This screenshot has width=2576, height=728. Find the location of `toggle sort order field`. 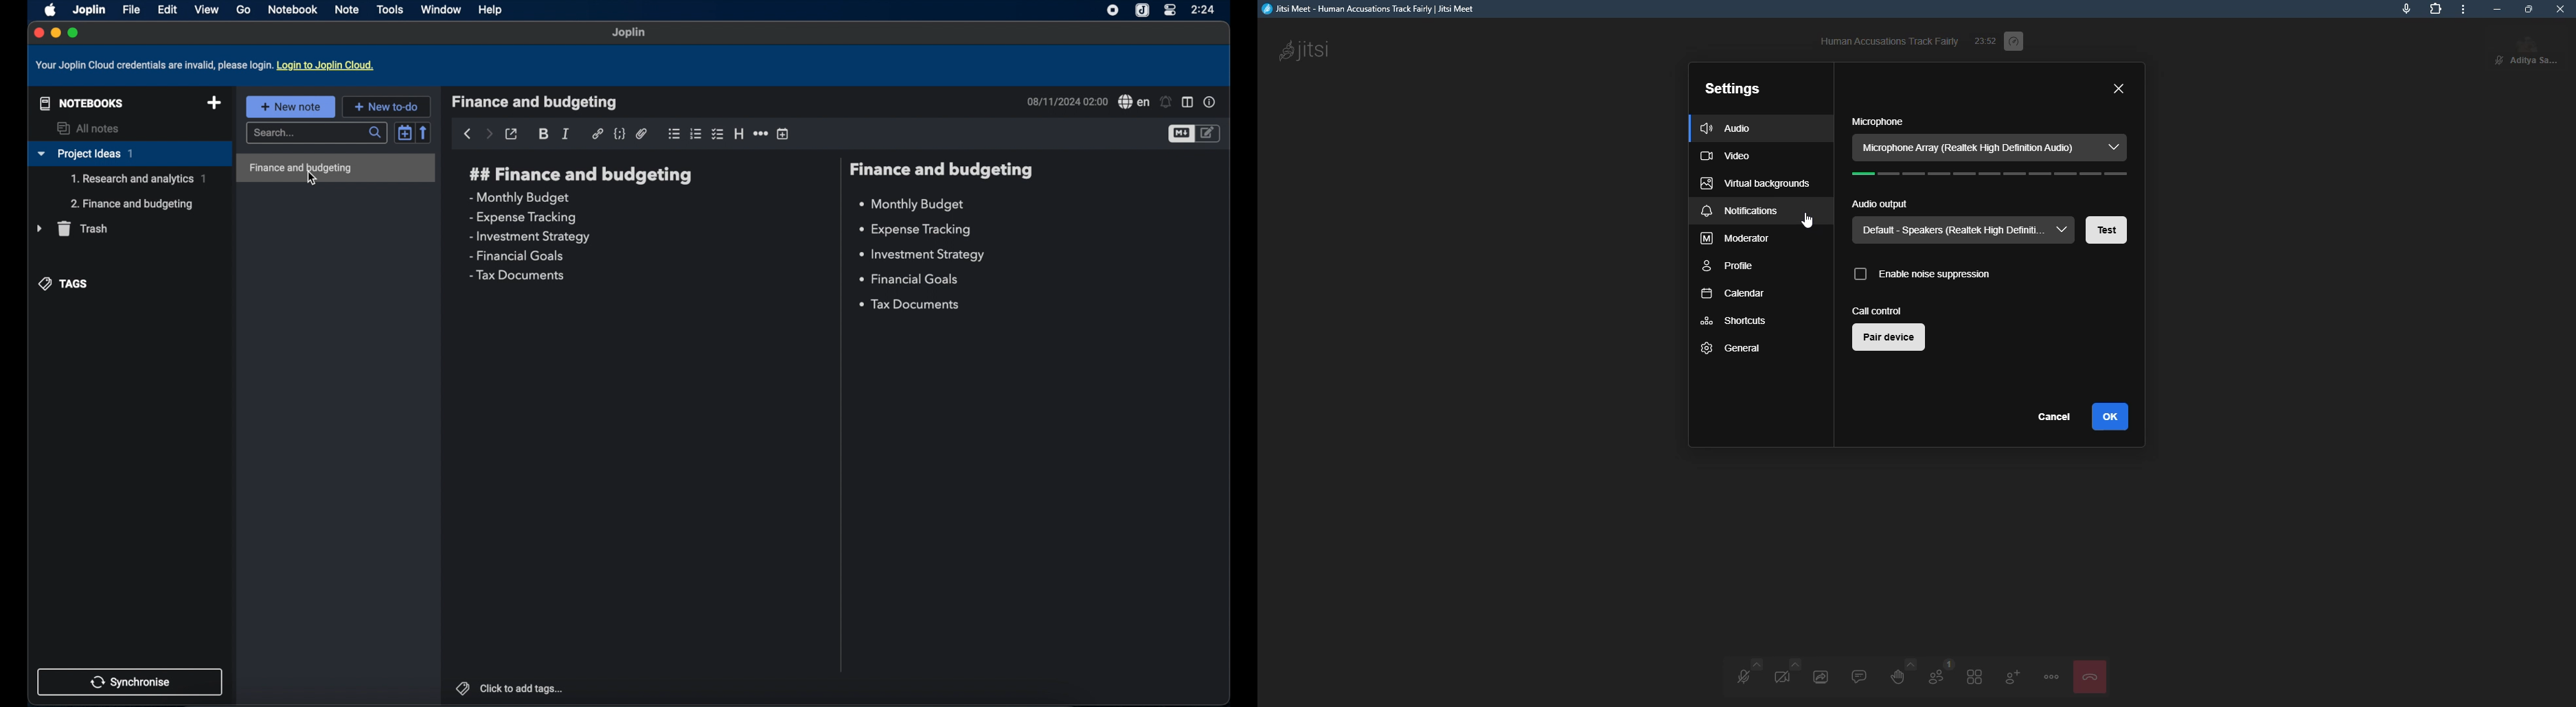

toggle sort order field is located at coordinates (405, 132).